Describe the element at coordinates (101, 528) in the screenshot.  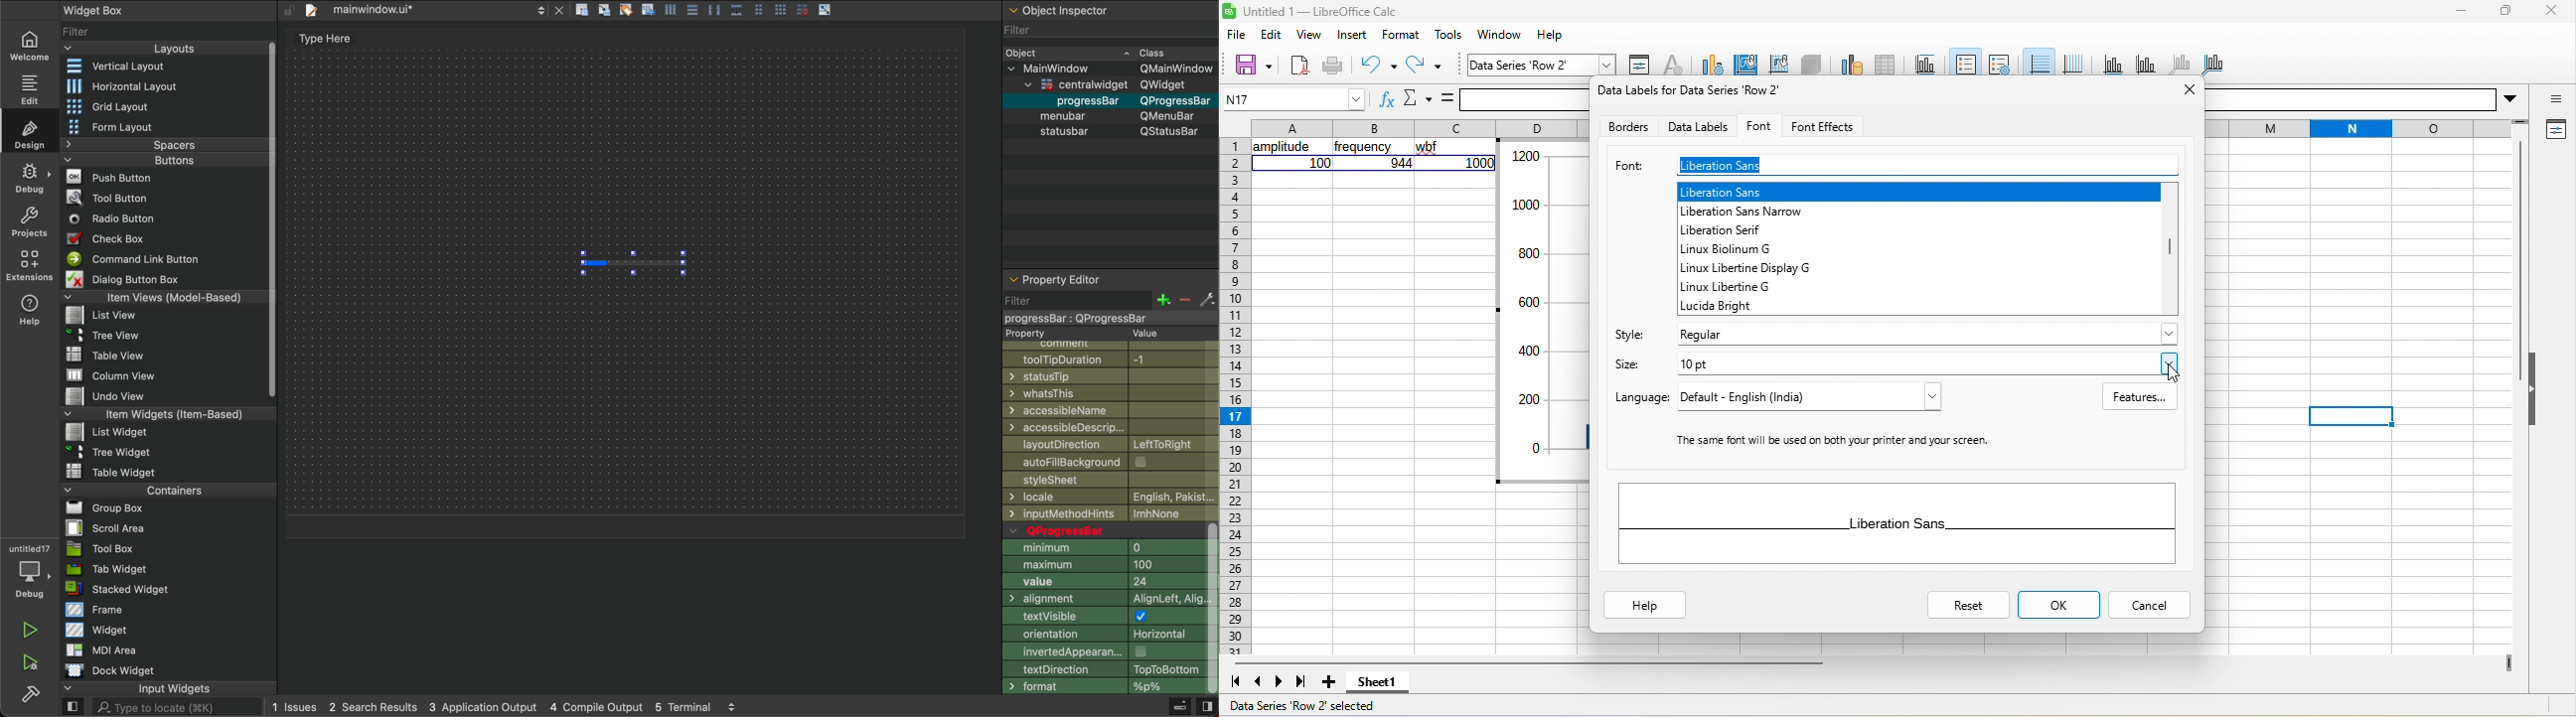
I see `File` at that location.